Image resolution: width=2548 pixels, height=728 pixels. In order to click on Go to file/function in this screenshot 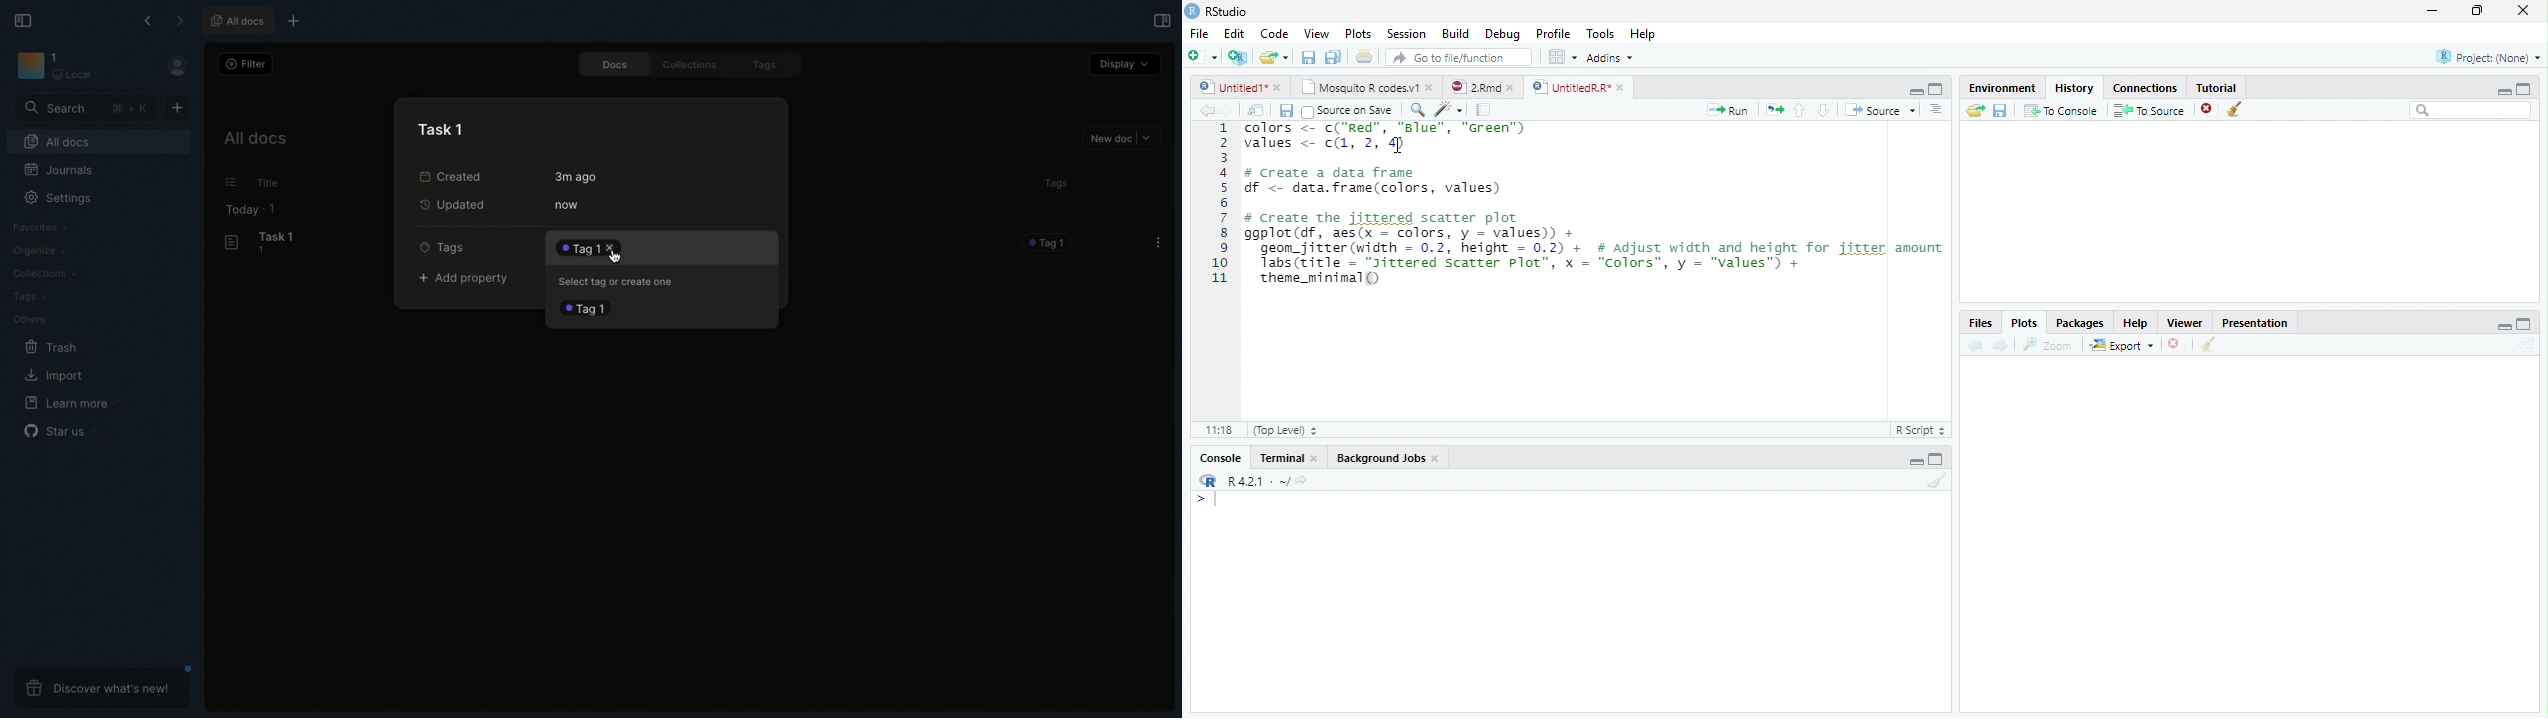, I will do `click(1459, 57)`.